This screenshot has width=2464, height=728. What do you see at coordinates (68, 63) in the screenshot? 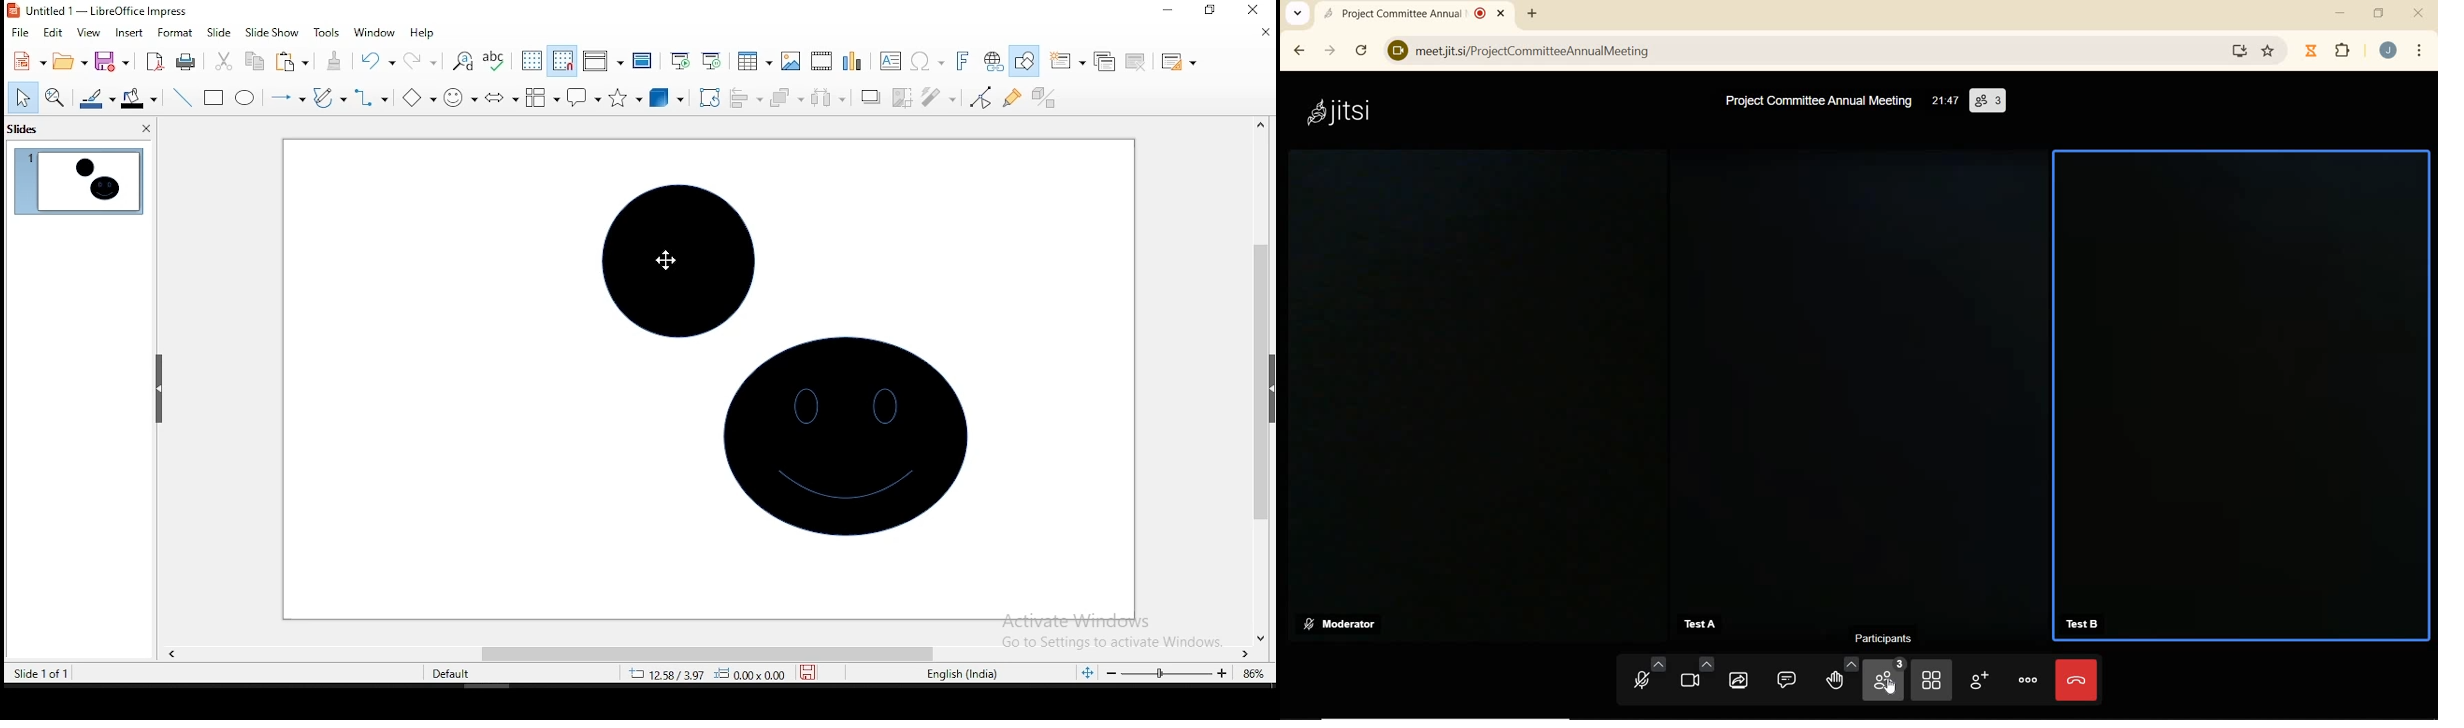
I see `open` at bounding box center [68, 63].